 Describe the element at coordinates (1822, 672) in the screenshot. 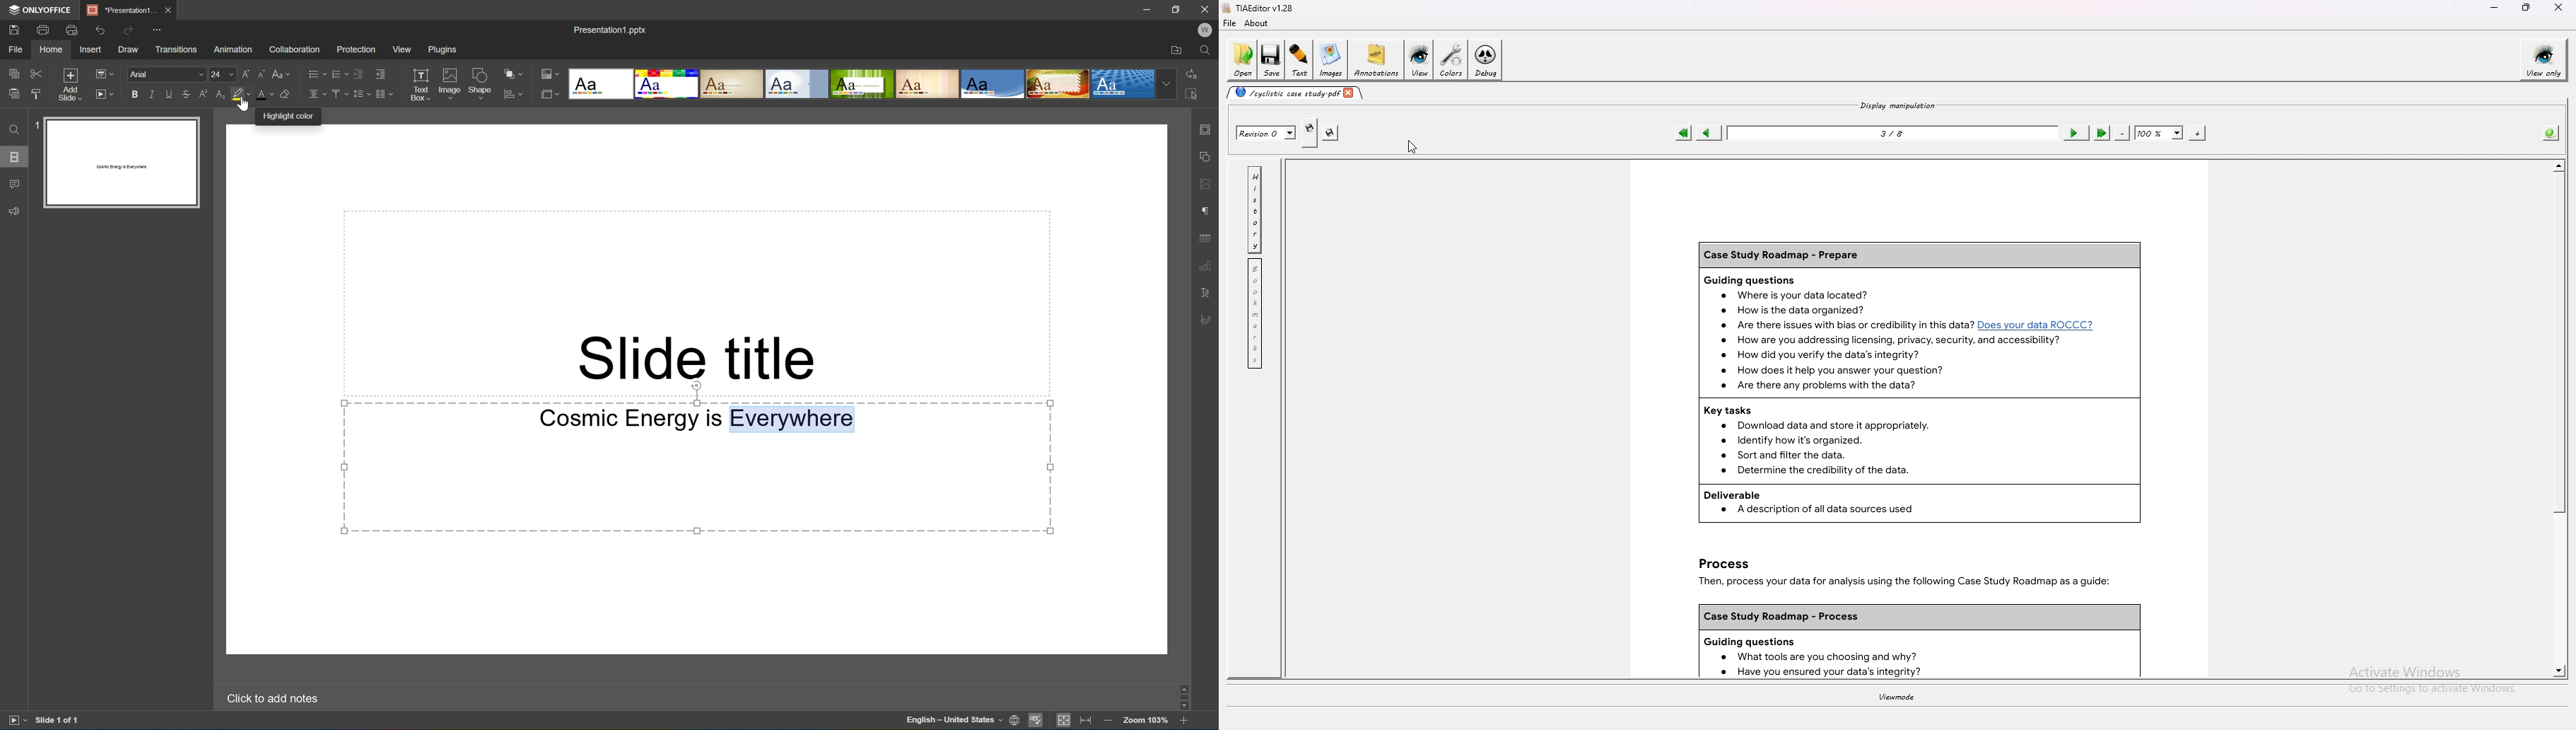

I see `Have you ensured your data’s integrity?` at that location.